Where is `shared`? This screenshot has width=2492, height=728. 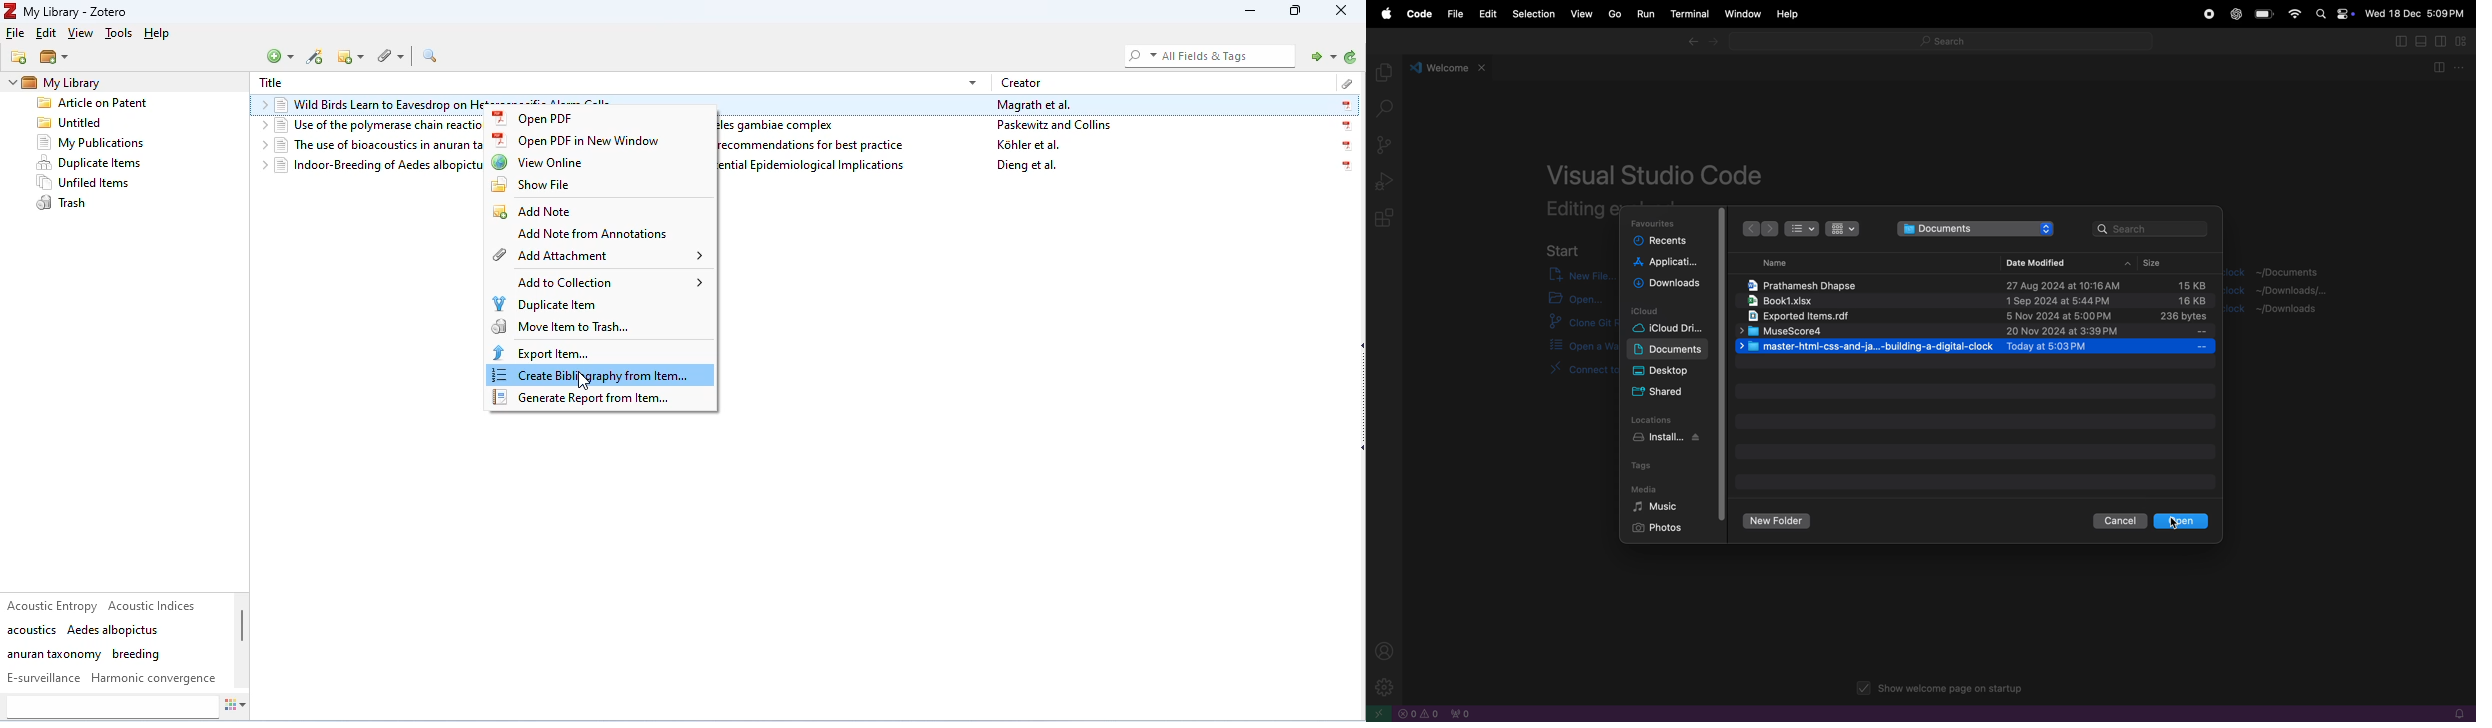 shared is located at coordinates (1661, 392).